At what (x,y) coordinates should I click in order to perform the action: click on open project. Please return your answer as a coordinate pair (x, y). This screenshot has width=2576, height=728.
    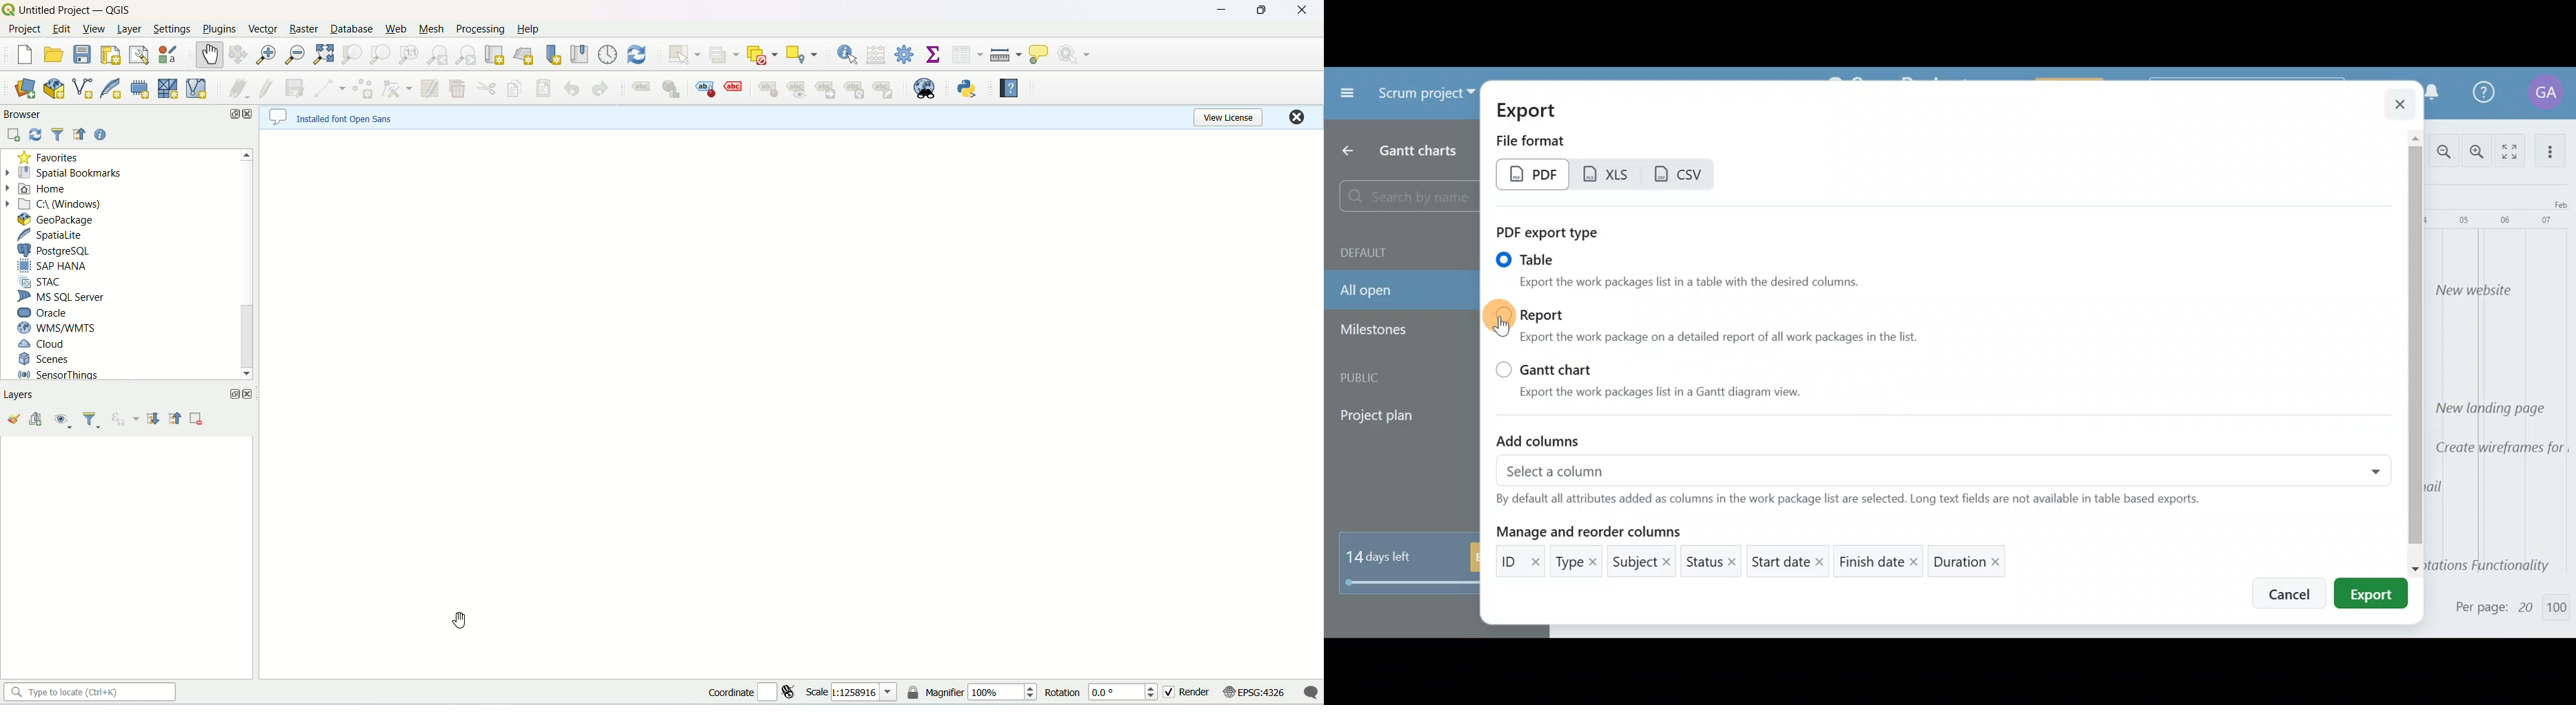
    Looking at the image, I should click on (52, 53).